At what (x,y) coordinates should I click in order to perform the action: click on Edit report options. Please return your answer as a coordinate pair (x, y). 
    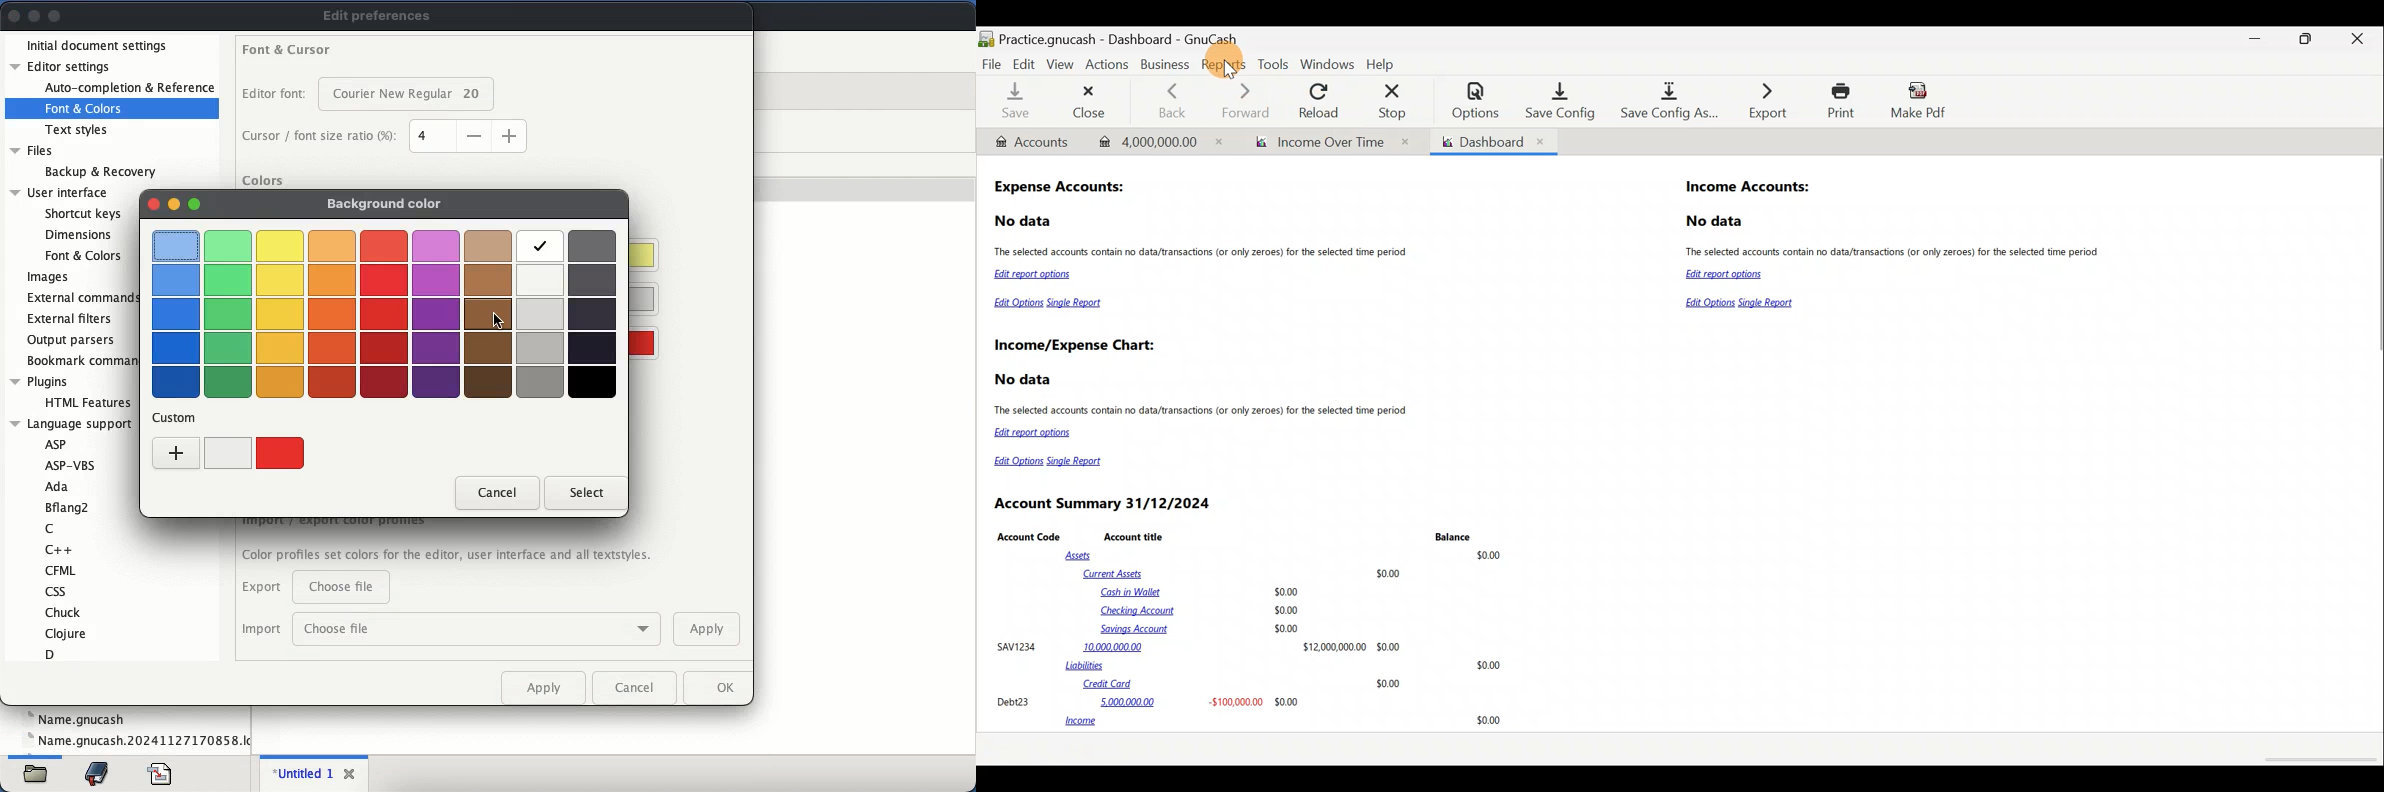
    Looking at the image, I should click on (1035, 433).